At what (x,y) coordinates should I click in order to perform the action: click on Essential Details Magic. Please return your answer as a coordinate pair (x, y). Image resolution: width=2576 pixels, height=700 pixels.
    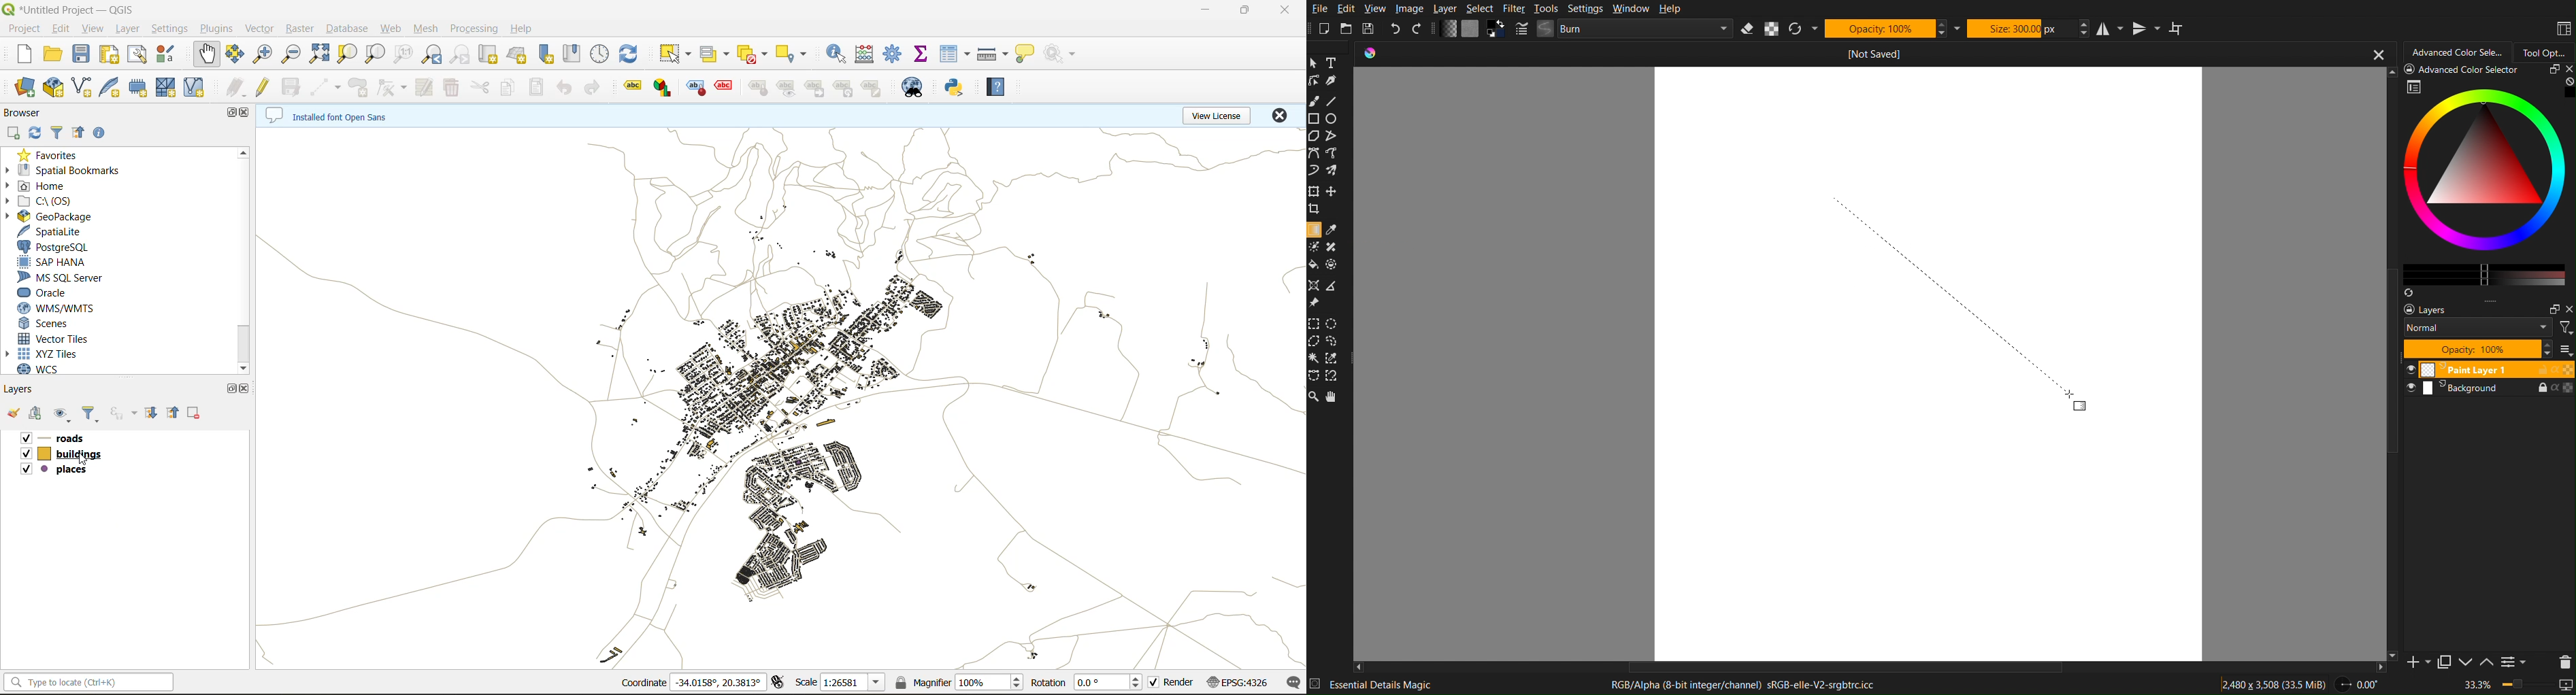
    Looking at the image, I should click on (1396, 686).